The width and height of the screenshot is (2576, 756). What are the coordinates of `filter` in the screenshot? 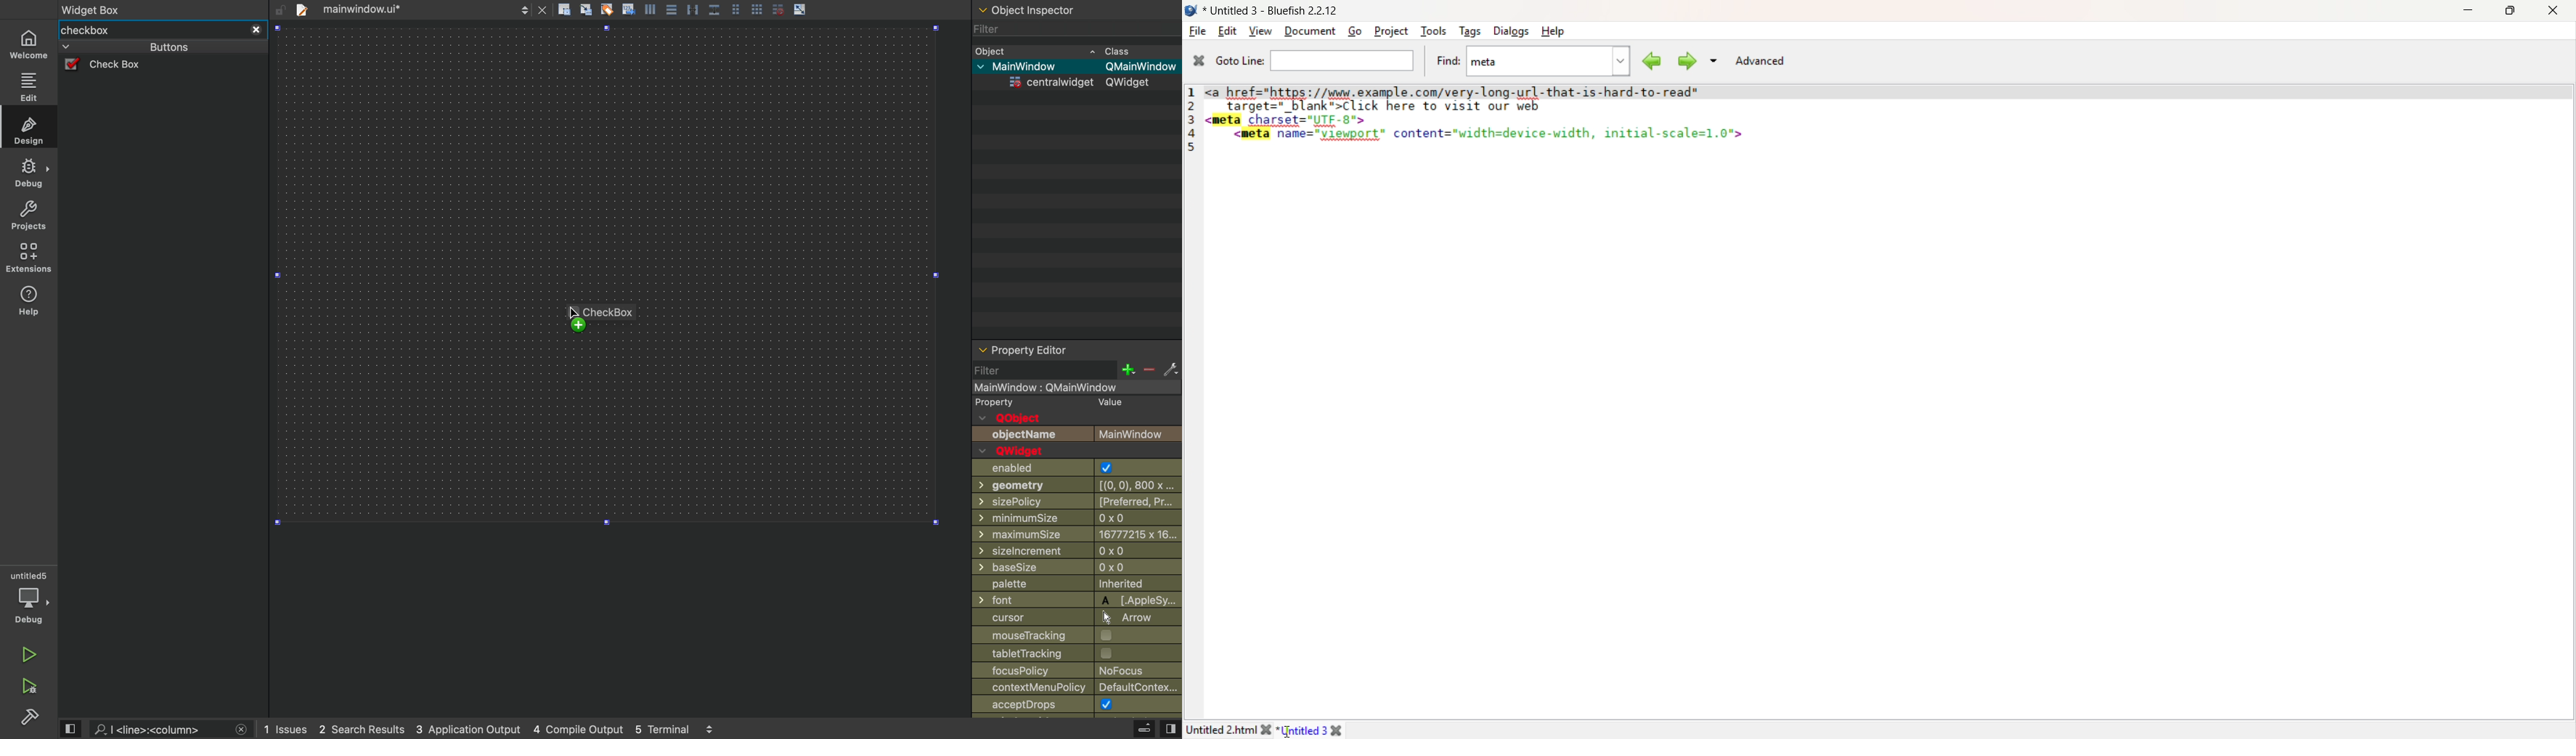 It's located at (1045, 370).